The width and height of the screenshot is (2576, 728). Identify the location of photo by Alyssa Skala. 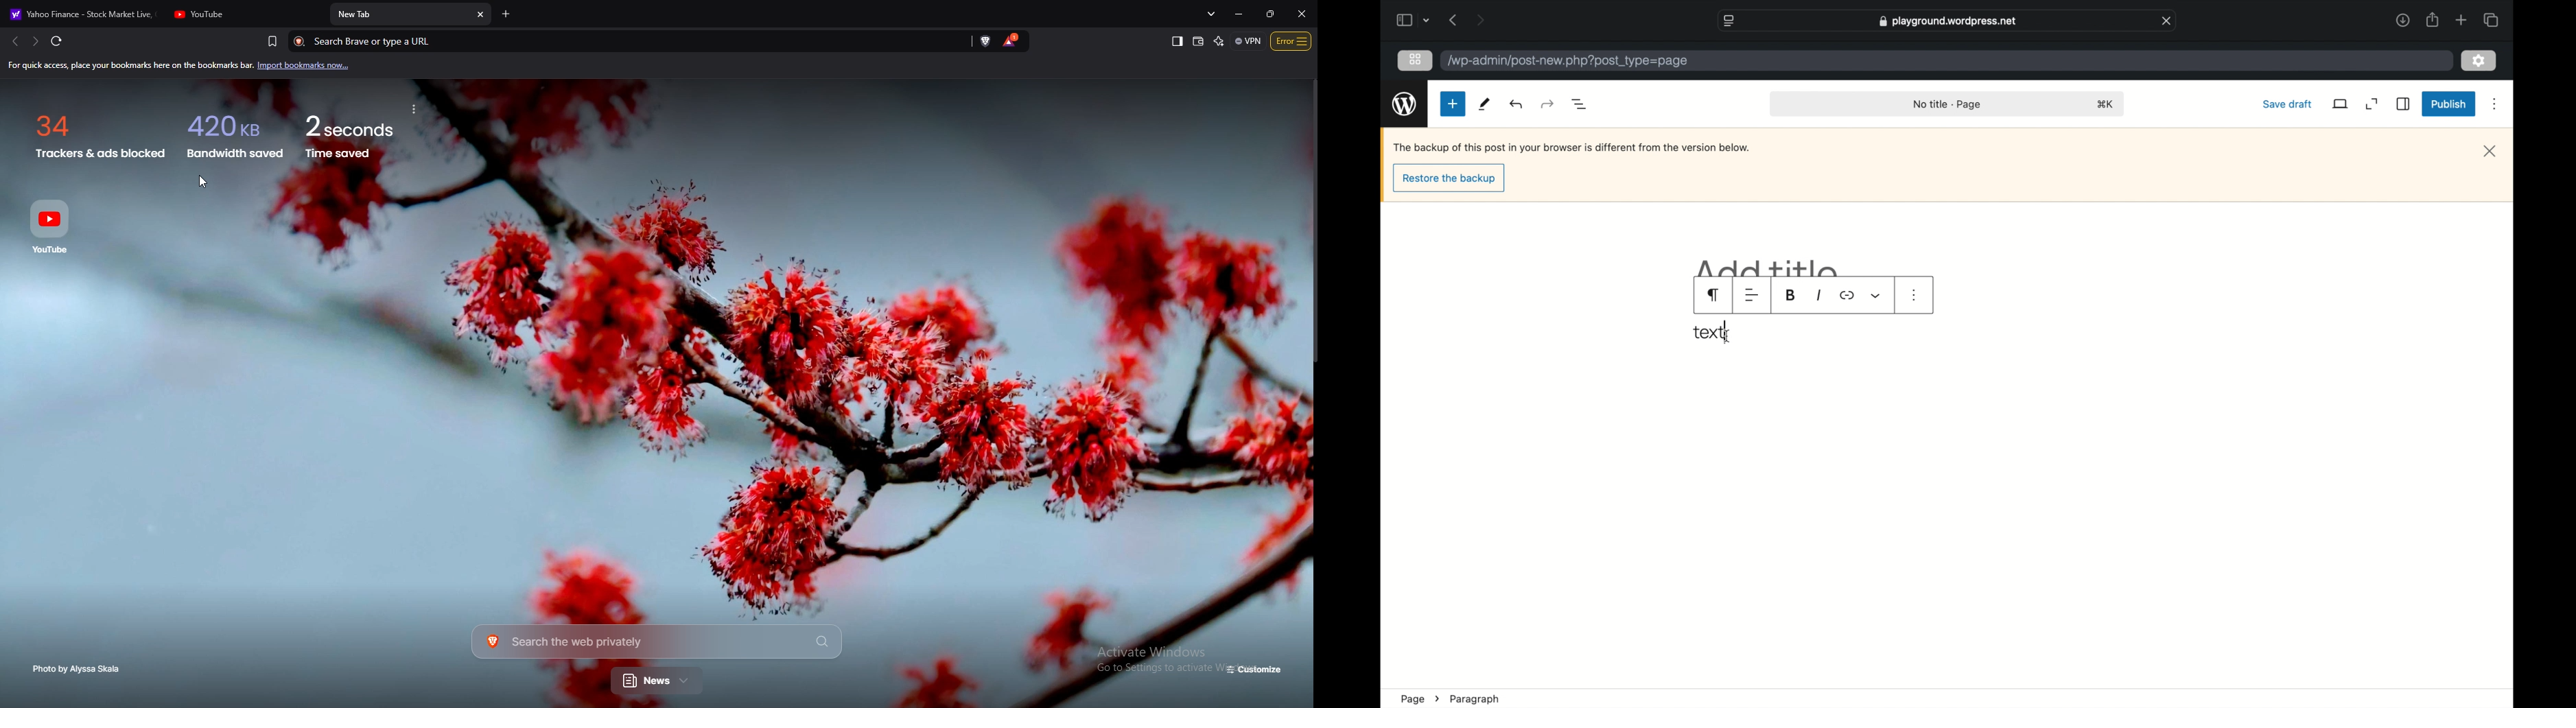
(80, 669).